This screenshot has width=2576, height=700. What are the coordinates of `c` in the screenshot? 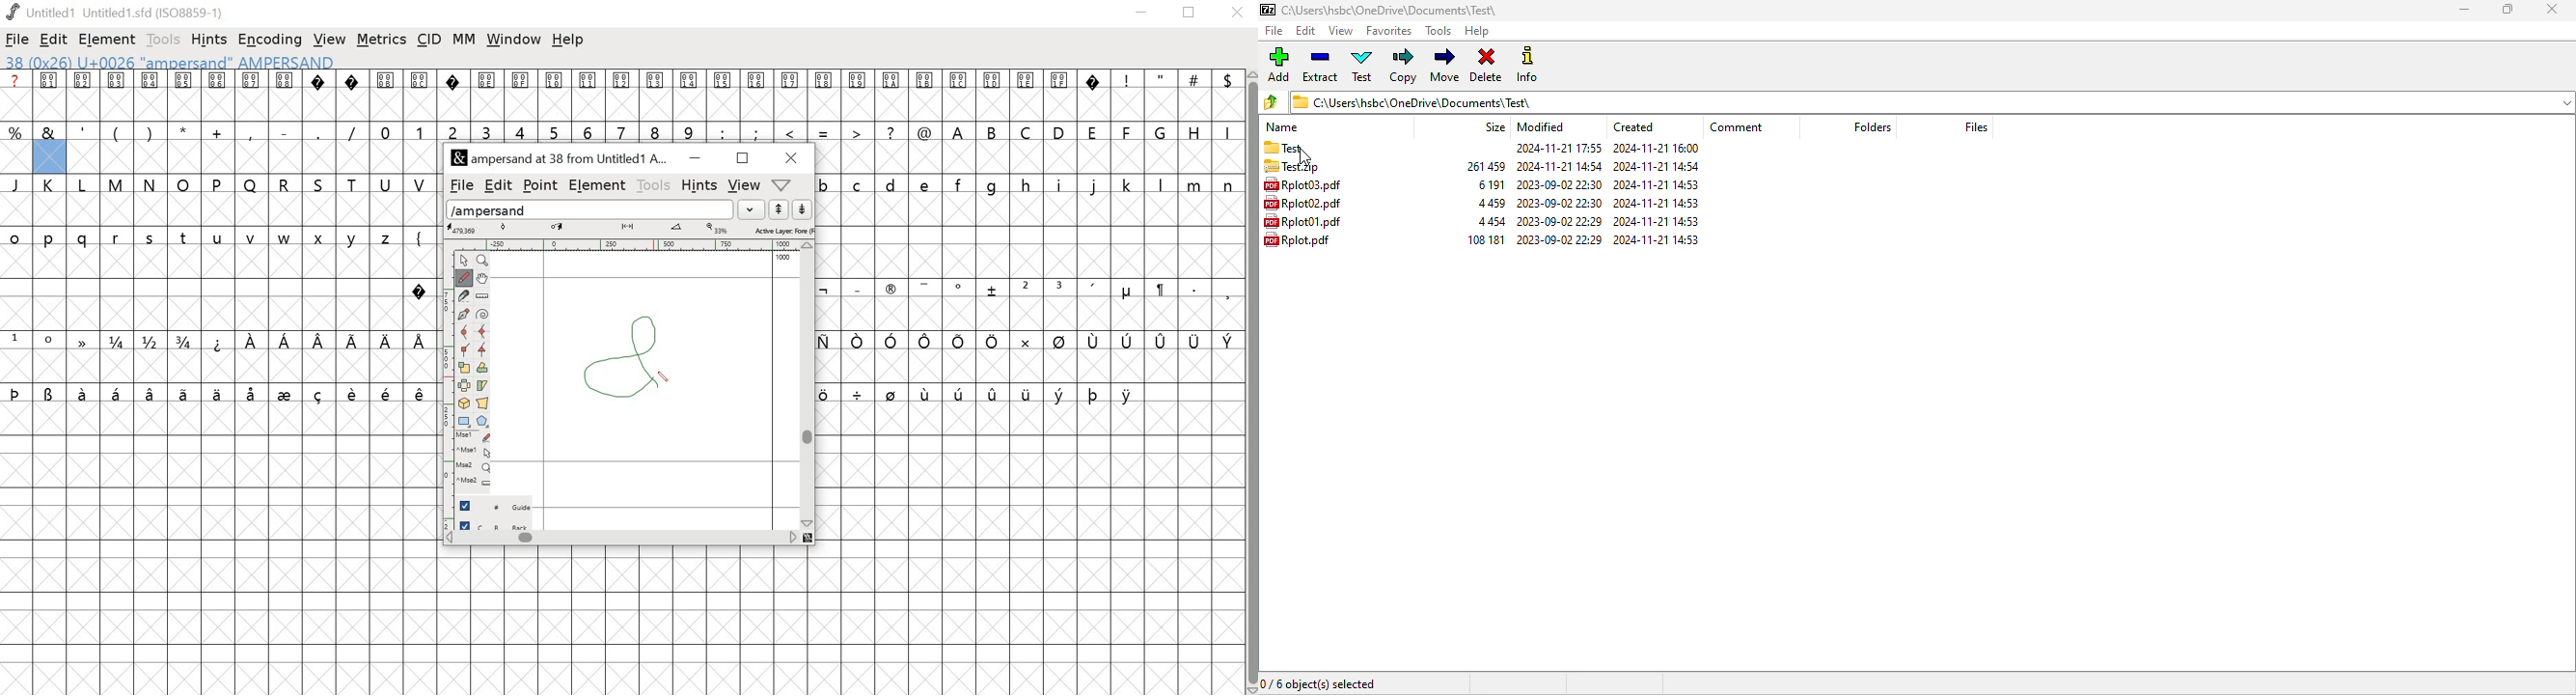 It's located at (859, 184).